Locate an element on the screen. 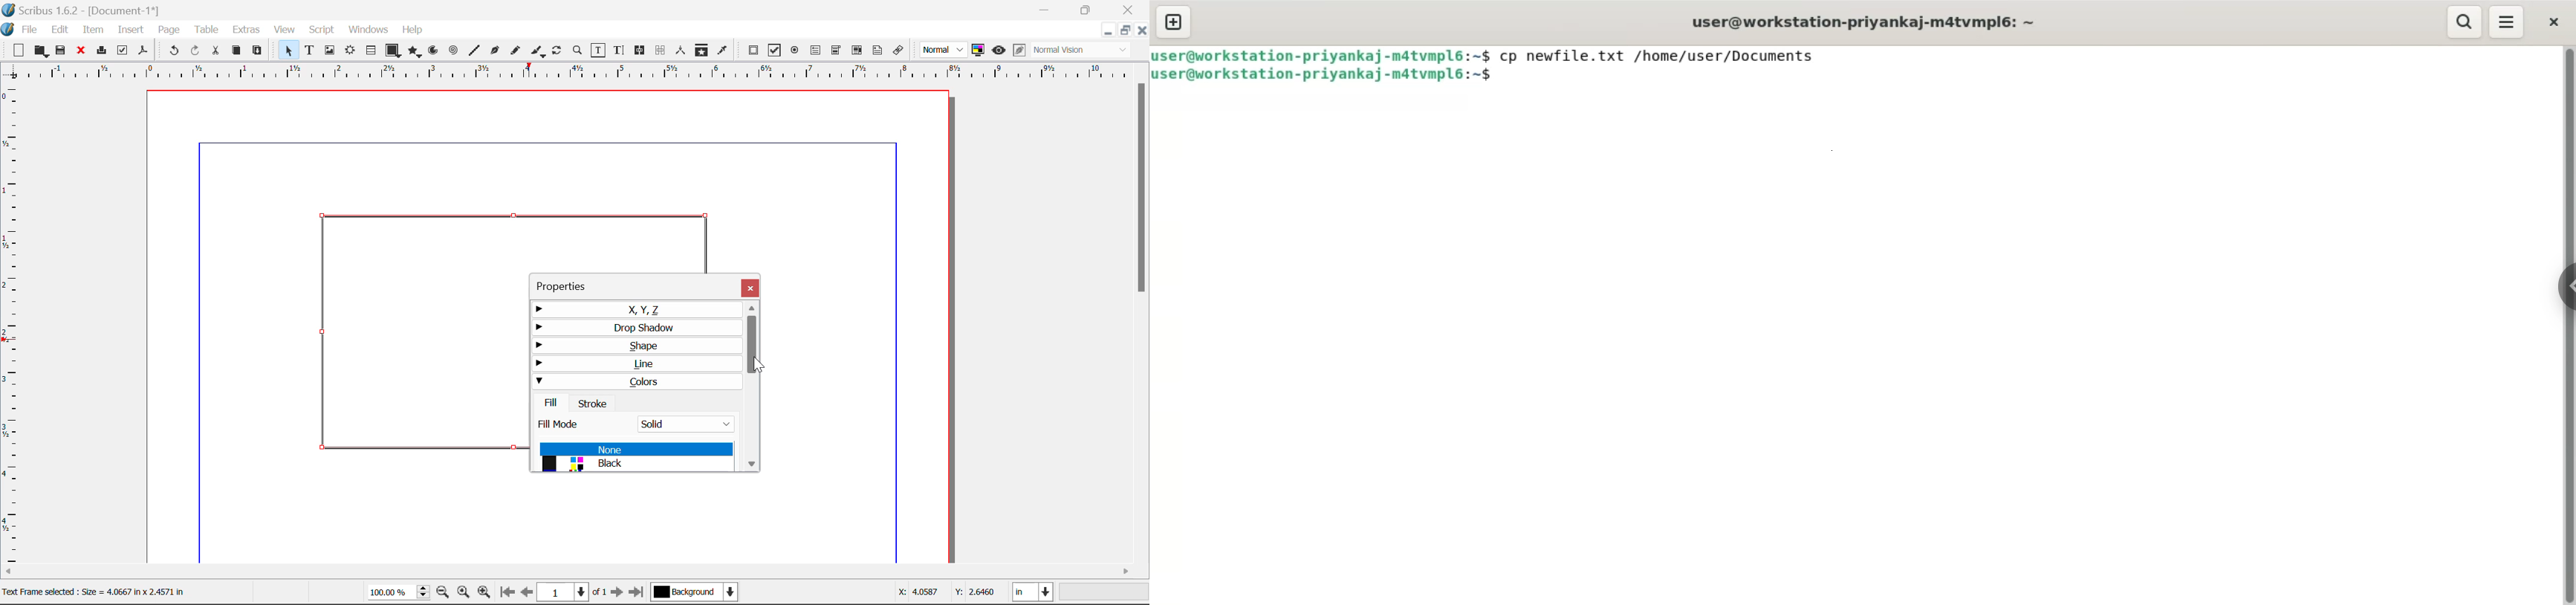 This screenshot has width=2576, height=616. Item is located at coordinates (91, 28).